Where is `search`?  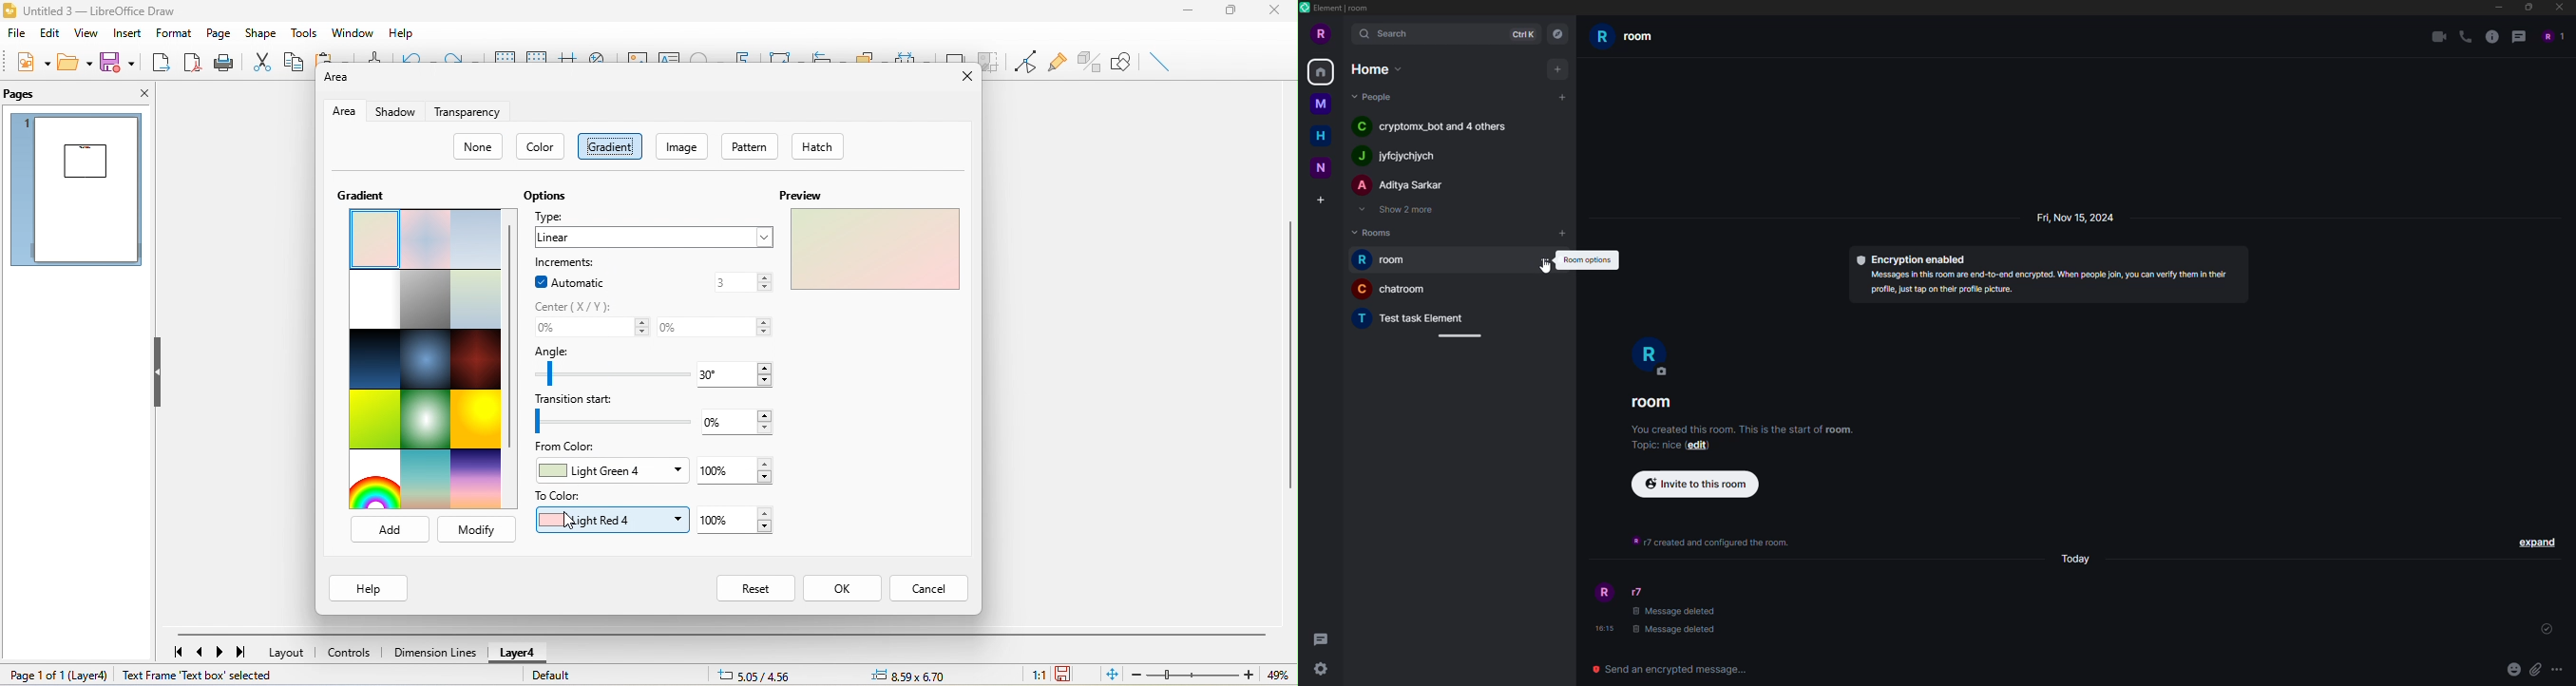 search is located at coordinates (1387, 35).